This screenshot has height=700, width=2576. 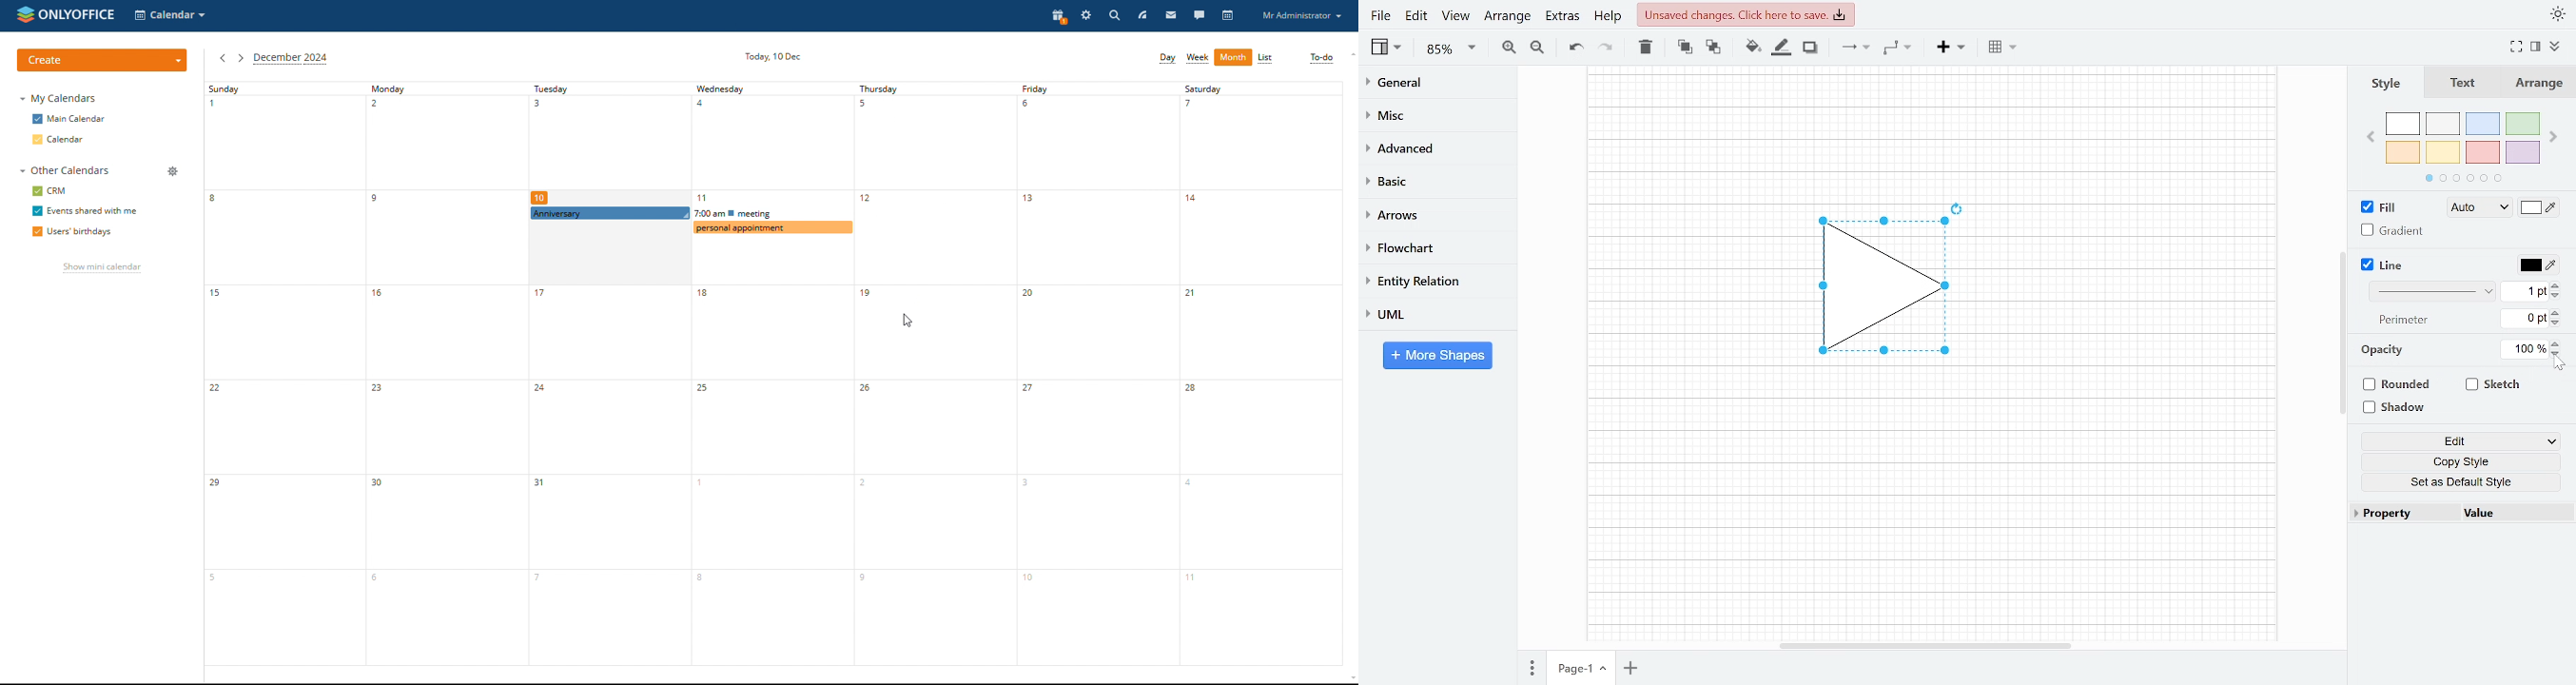 What do you see at coordinates (1604, 46) in the screenshot?
I see `Redo` at bounding box center [1604, 46].